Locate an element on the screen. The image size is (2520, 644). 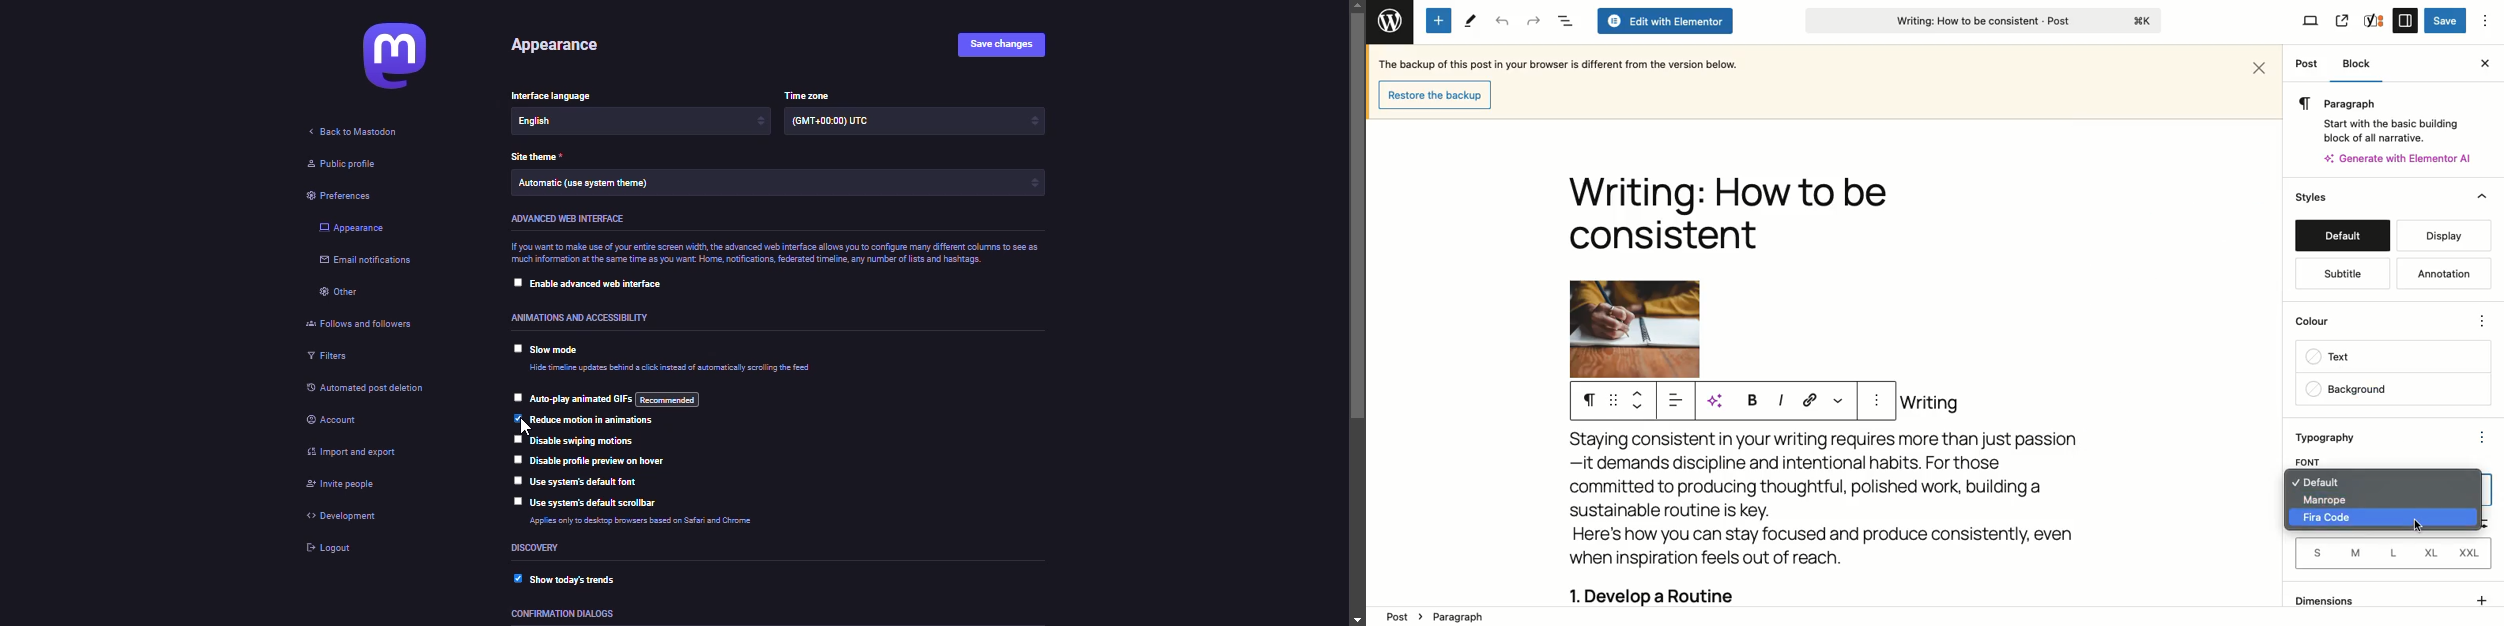
theme is located at coordinates (588, 186).